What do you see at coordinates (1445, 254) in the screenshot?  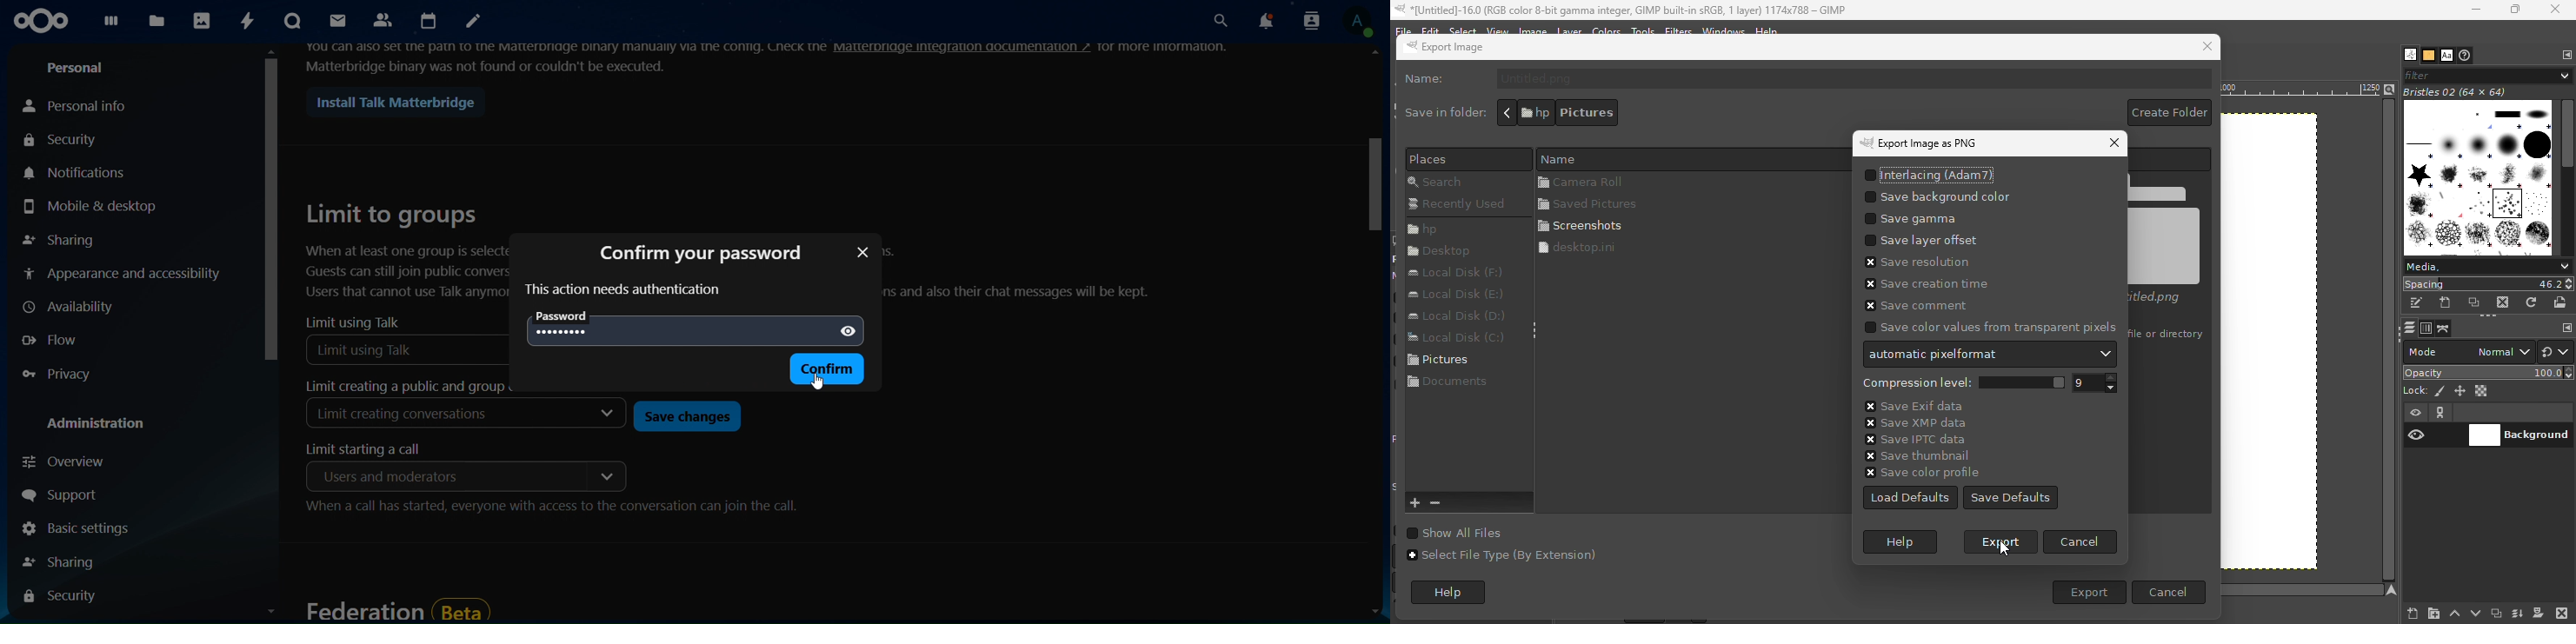 I see `Desktop` at bounding box center [1445, 254].